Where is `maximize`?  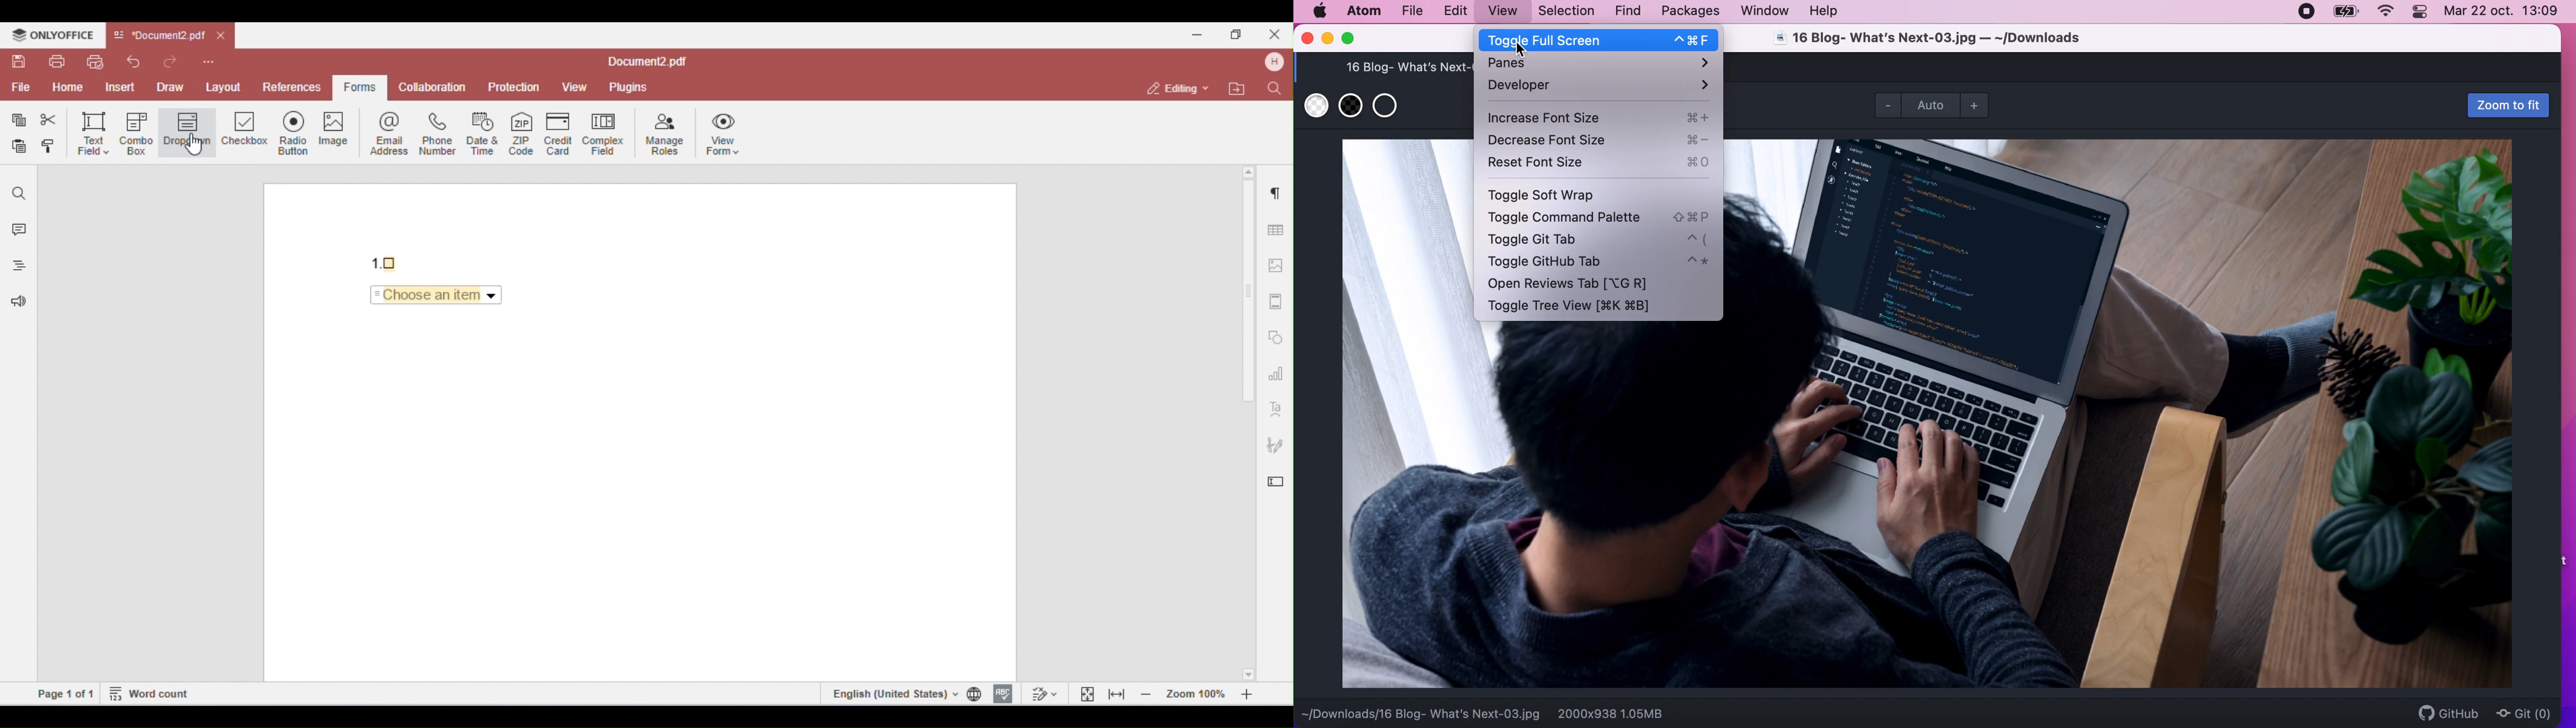
maximize is located at coordinates (1354, 38).